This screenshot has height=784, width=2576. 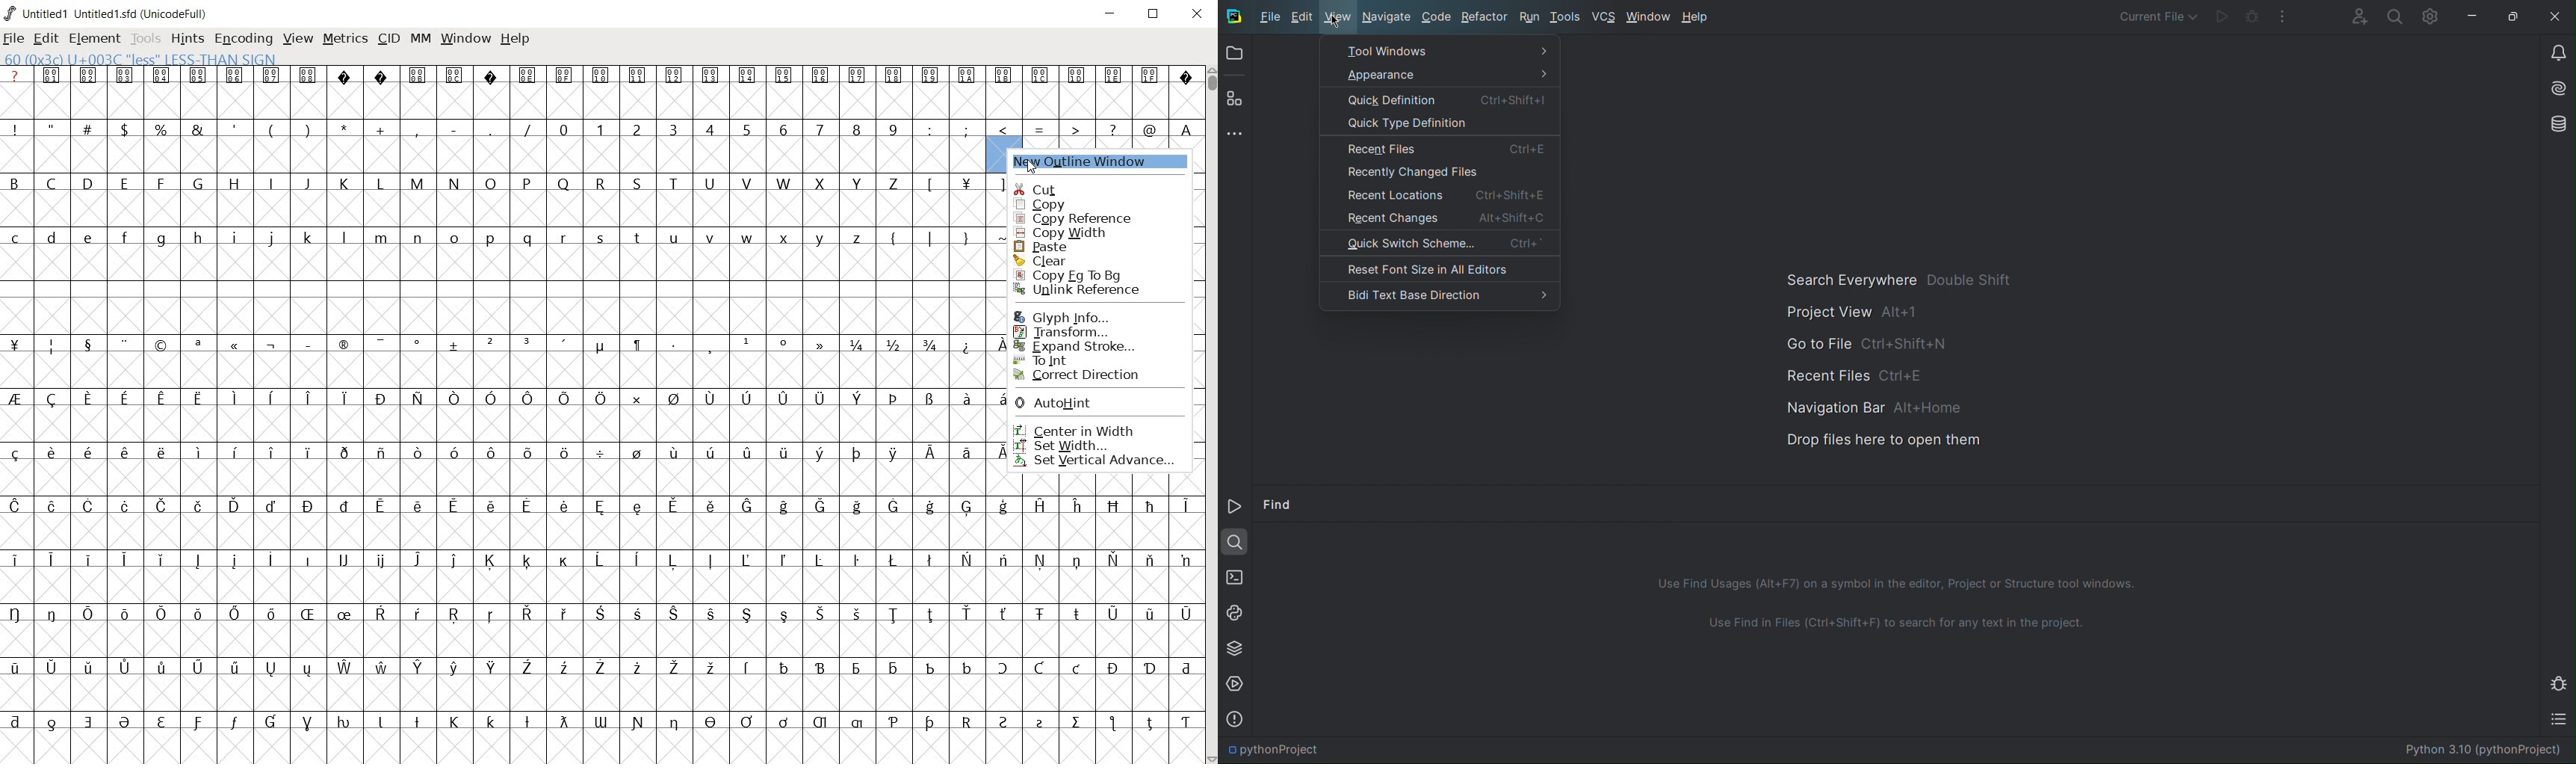 What do you see at coordinates (933, 235) in the screenshot?
I see `symbols` at bounding box center [933, 235].